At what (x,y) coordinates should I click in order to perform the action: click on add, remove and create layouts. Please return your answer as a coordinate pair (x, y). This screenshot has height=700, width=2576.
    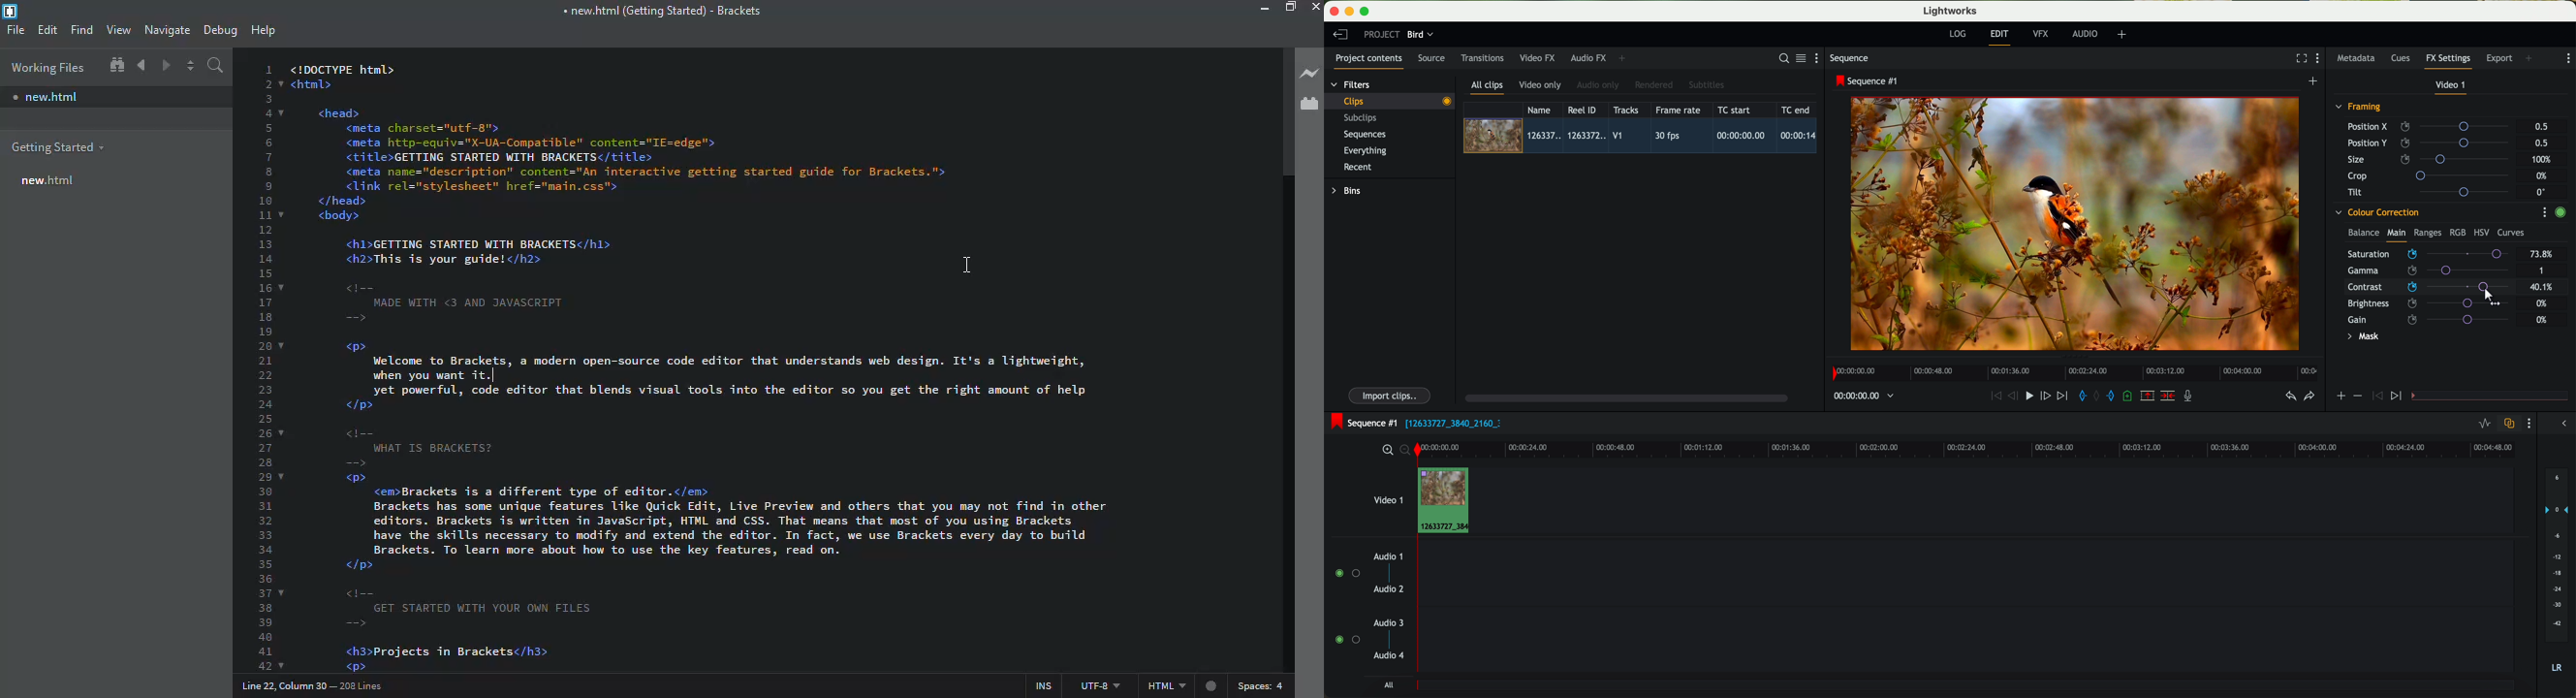
    Looking at the image, I should click on (2124, 35).